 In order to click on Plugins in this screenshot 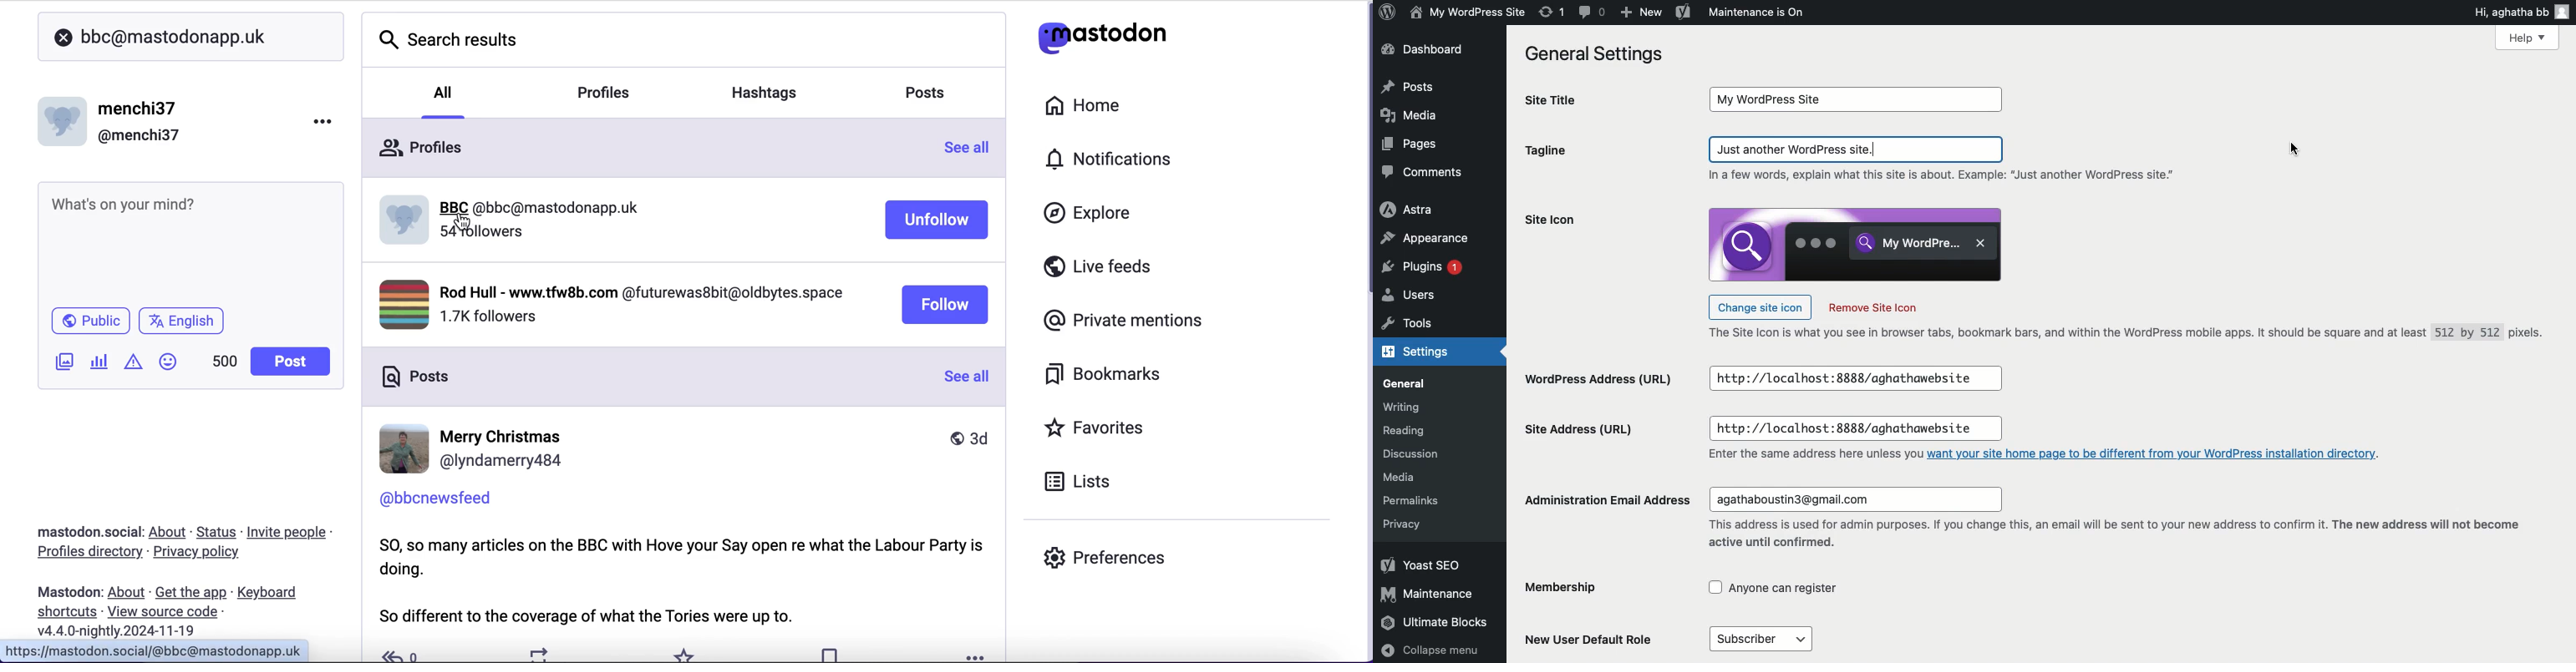, I will do `click(1425, 269)`.